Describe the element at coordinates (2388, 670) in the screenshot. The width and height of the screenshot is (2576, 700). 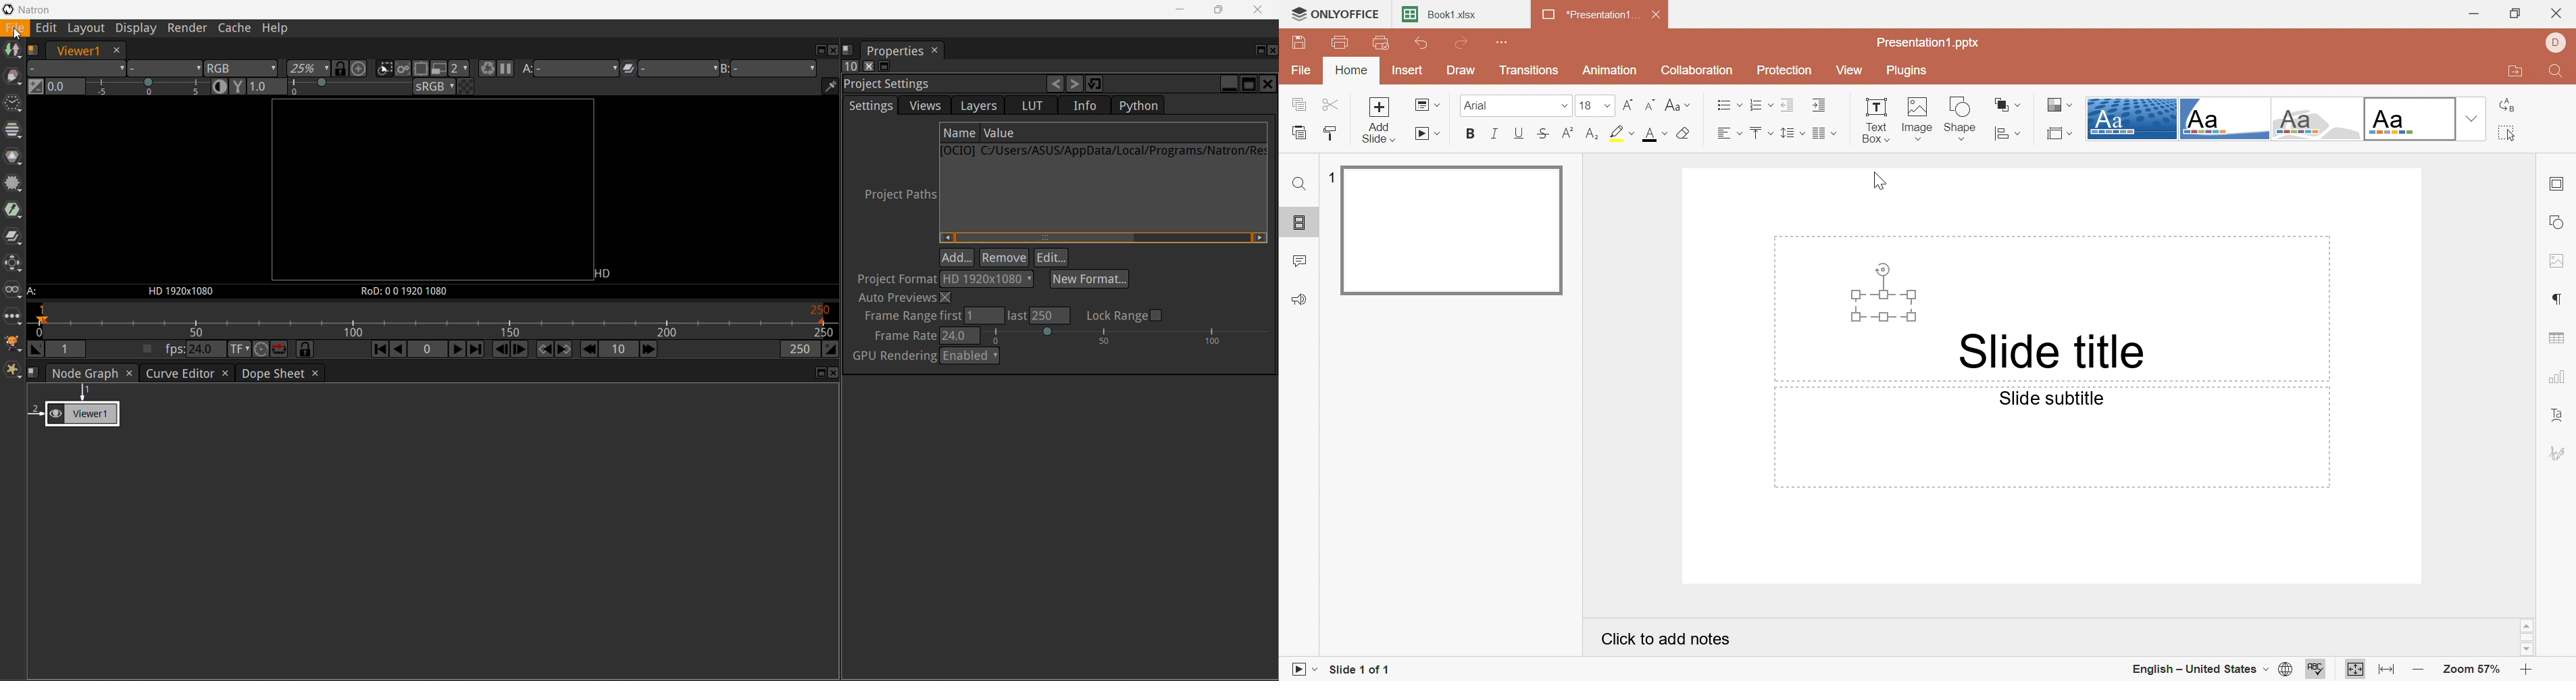
I see `Fit to width` at that location.